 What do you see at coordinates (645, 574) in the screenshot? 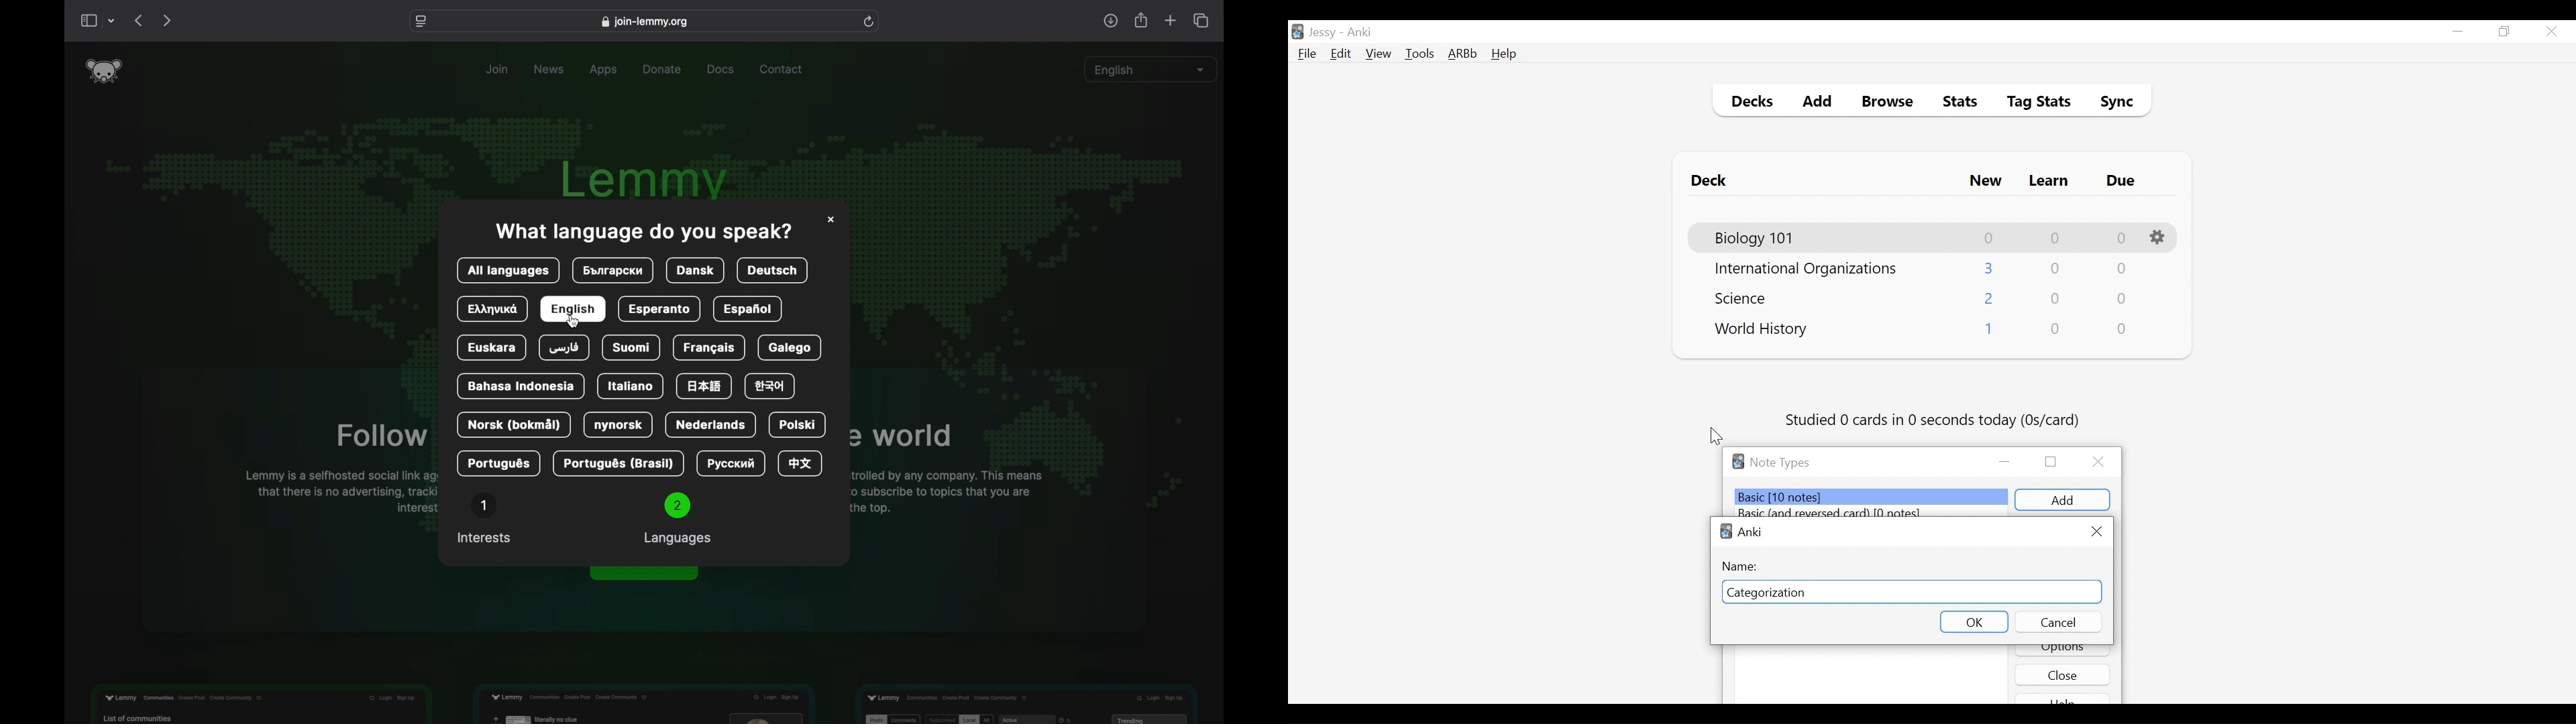
I see `obscure button` at bounding box center [645, 574].